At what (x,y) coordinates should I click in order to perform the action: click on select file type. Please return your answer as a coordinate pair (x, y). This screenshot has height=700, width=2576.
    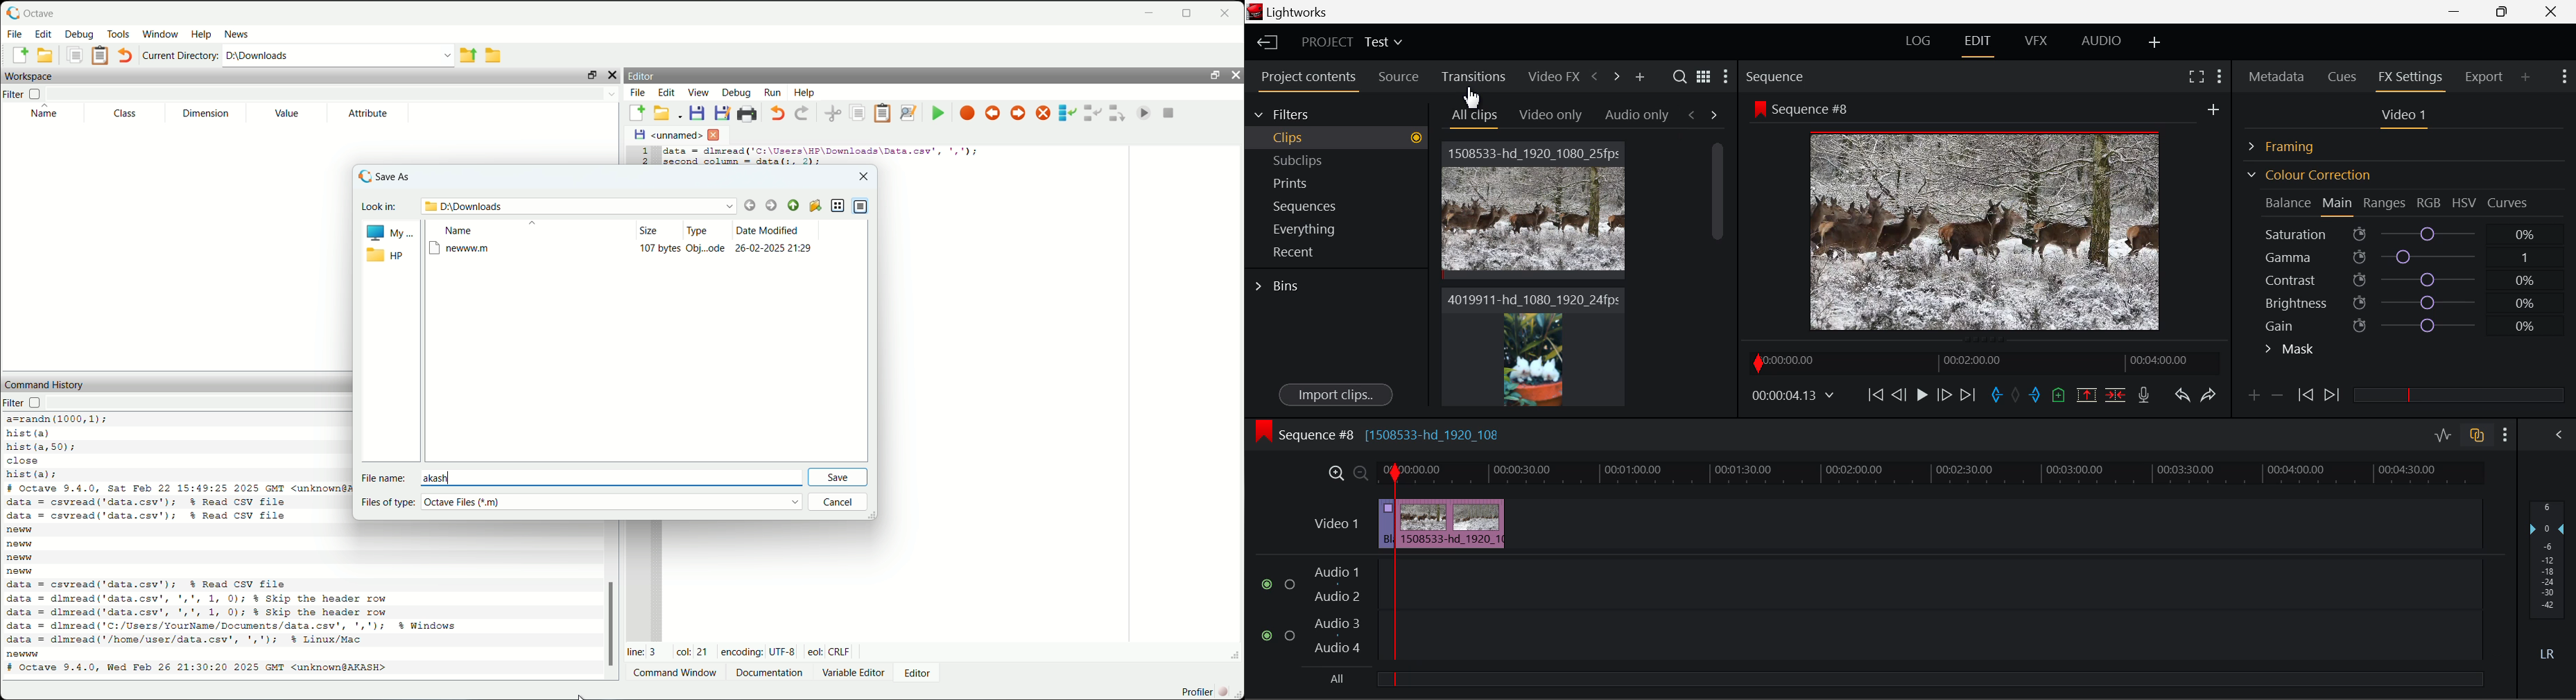
    Looking at the image, I should click on (614, 502).